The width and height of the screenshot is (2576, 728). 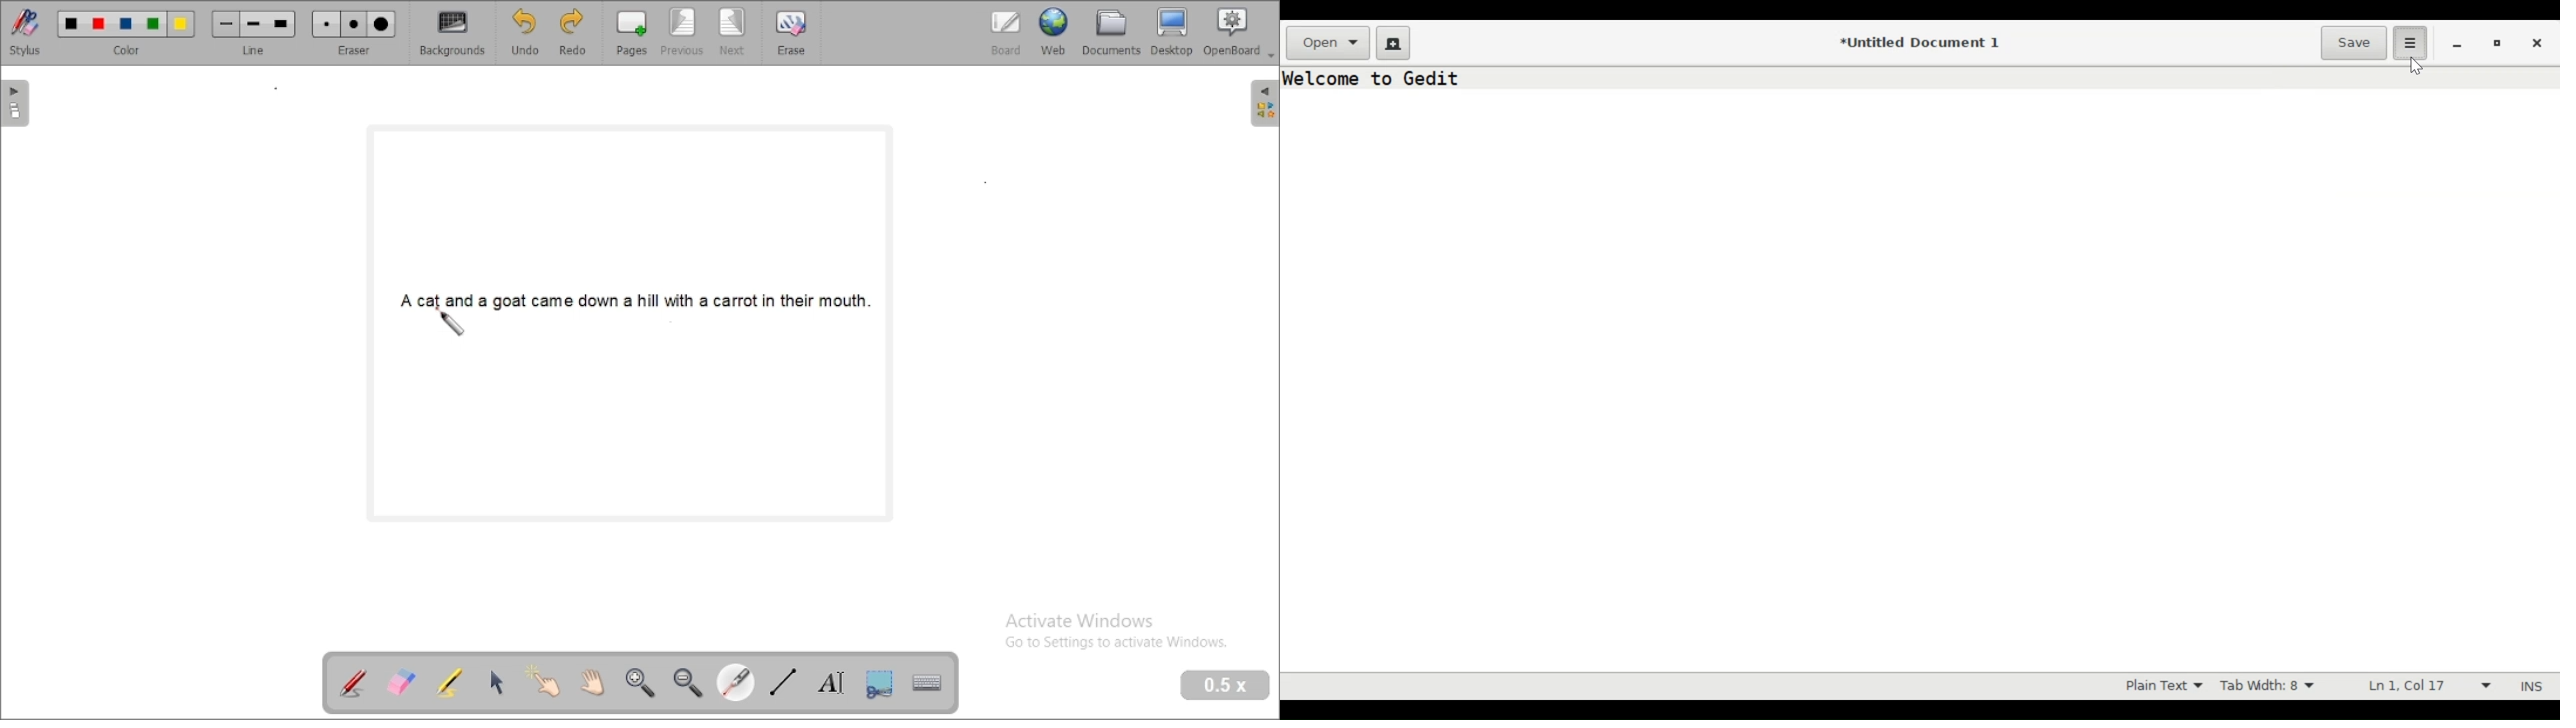 I want to click on display virtual keyboard, so click(x=928, y=683).